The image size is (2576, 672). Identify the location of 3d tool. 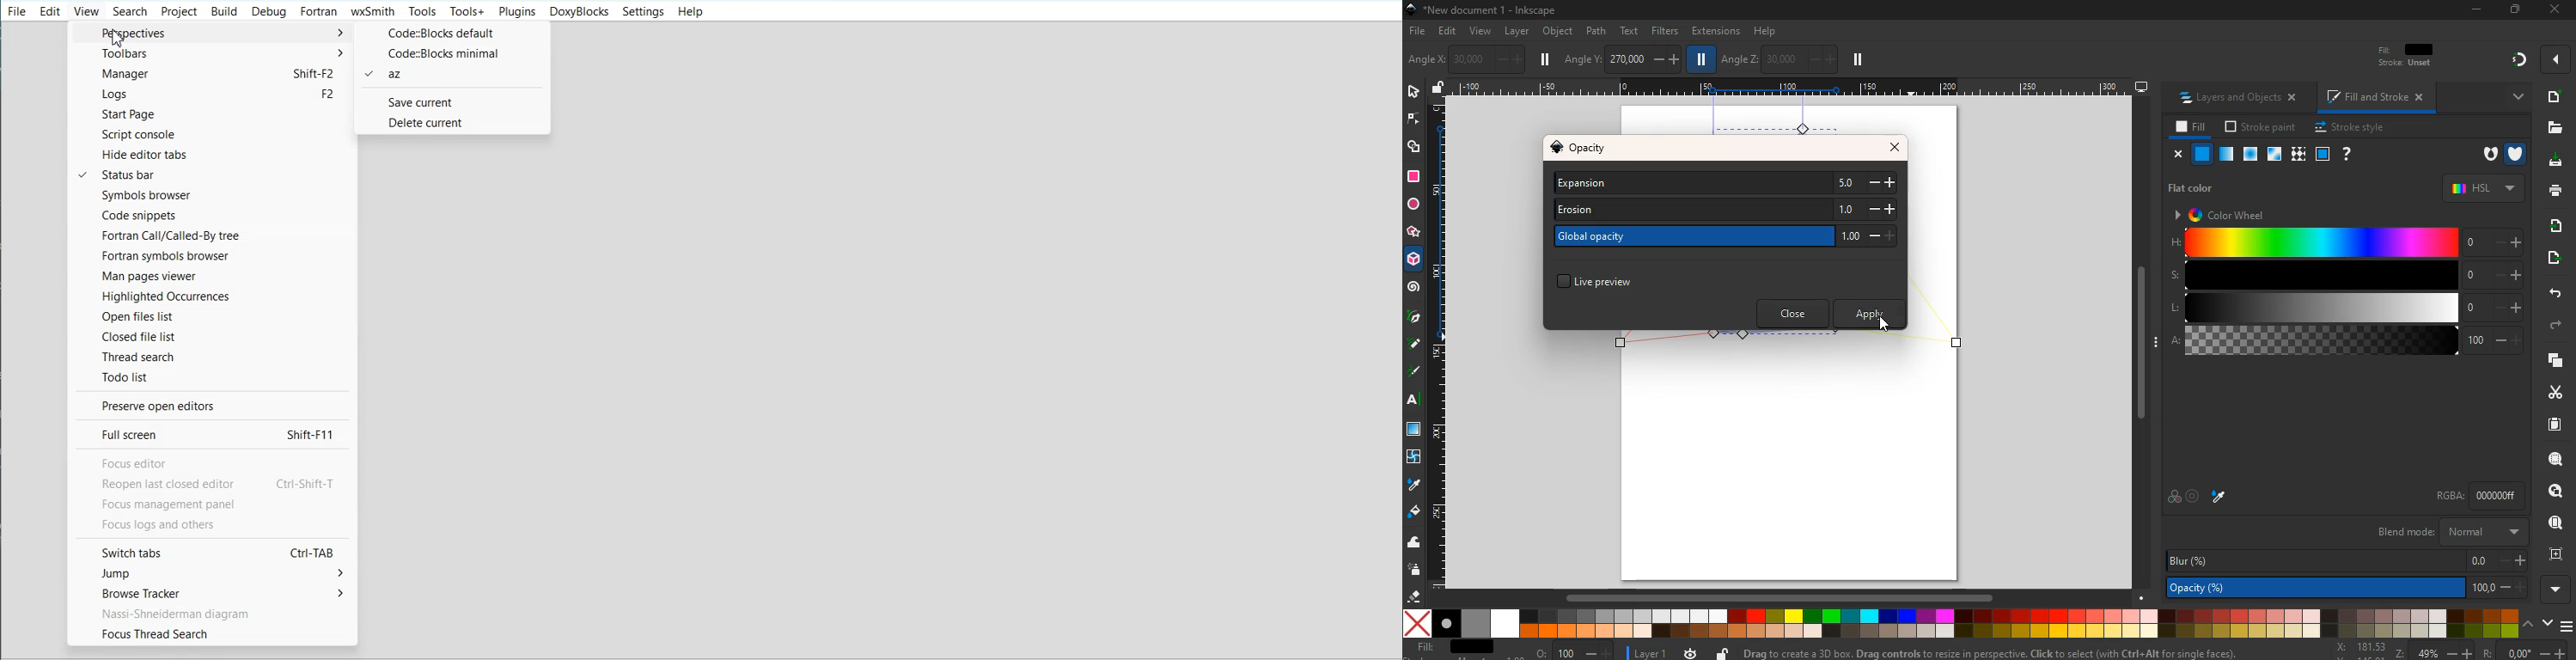
(1415, 262).